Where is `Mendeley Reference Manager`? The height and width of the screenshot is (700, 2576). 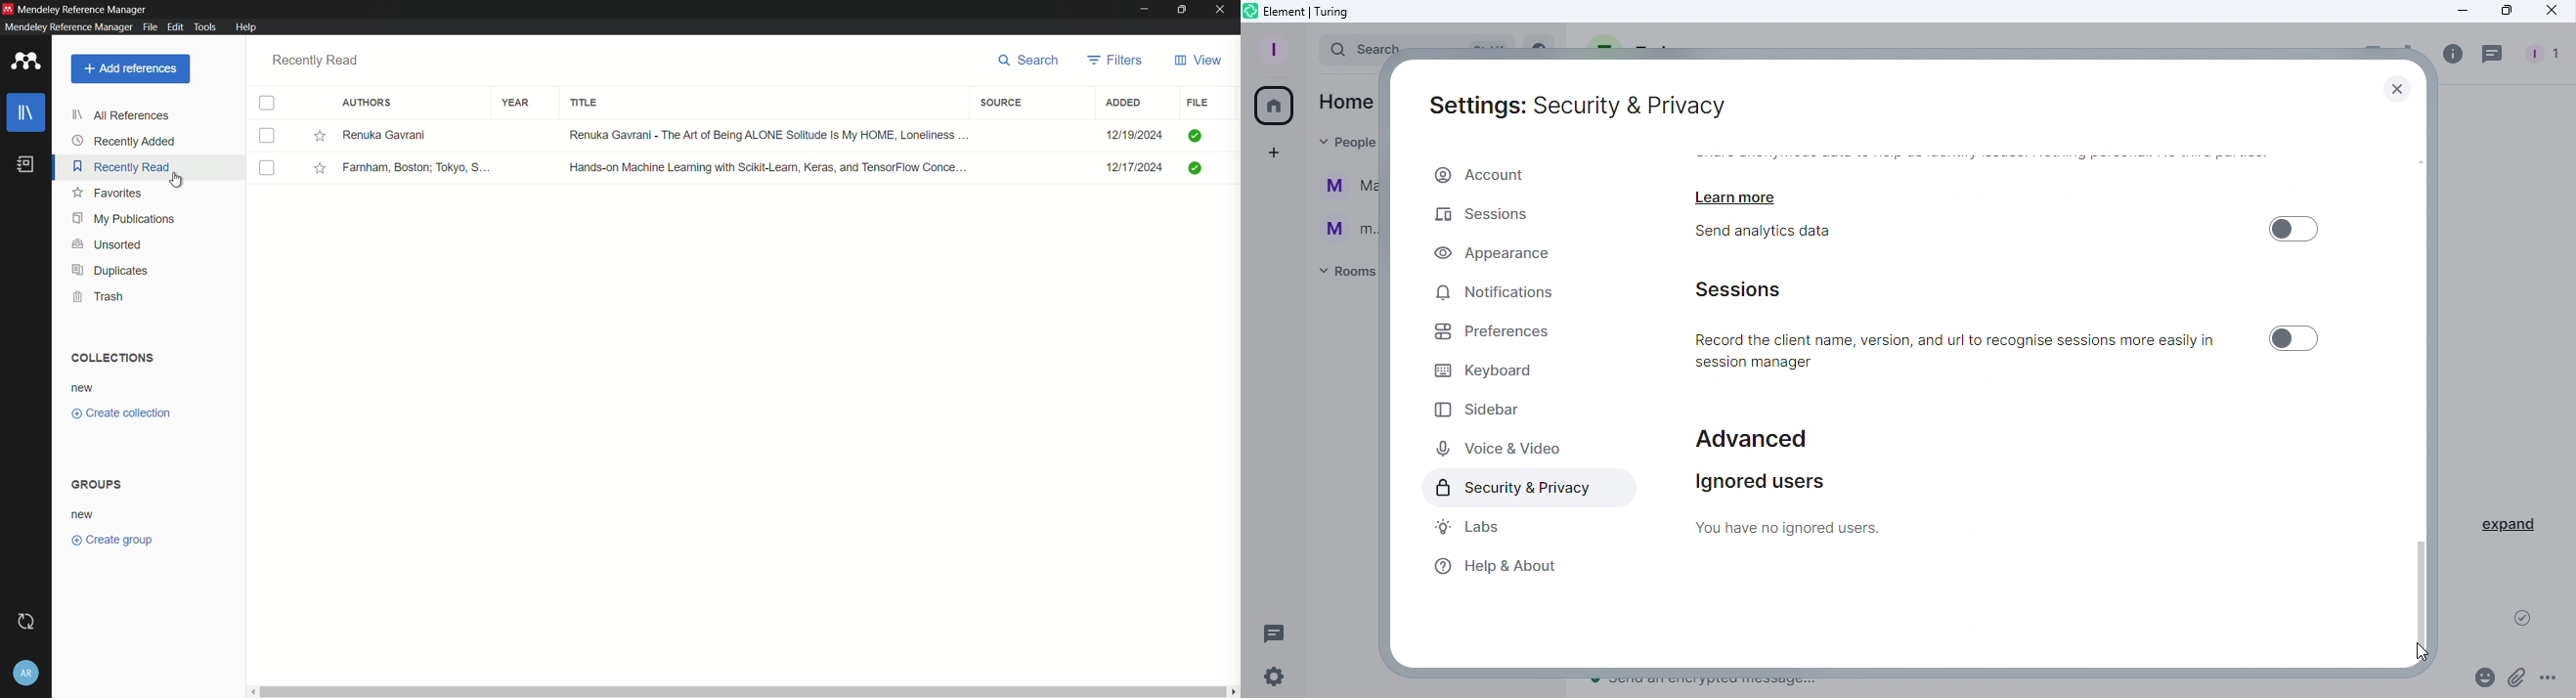 Mendeley Reference Manager is located at coordinates (85, 9).